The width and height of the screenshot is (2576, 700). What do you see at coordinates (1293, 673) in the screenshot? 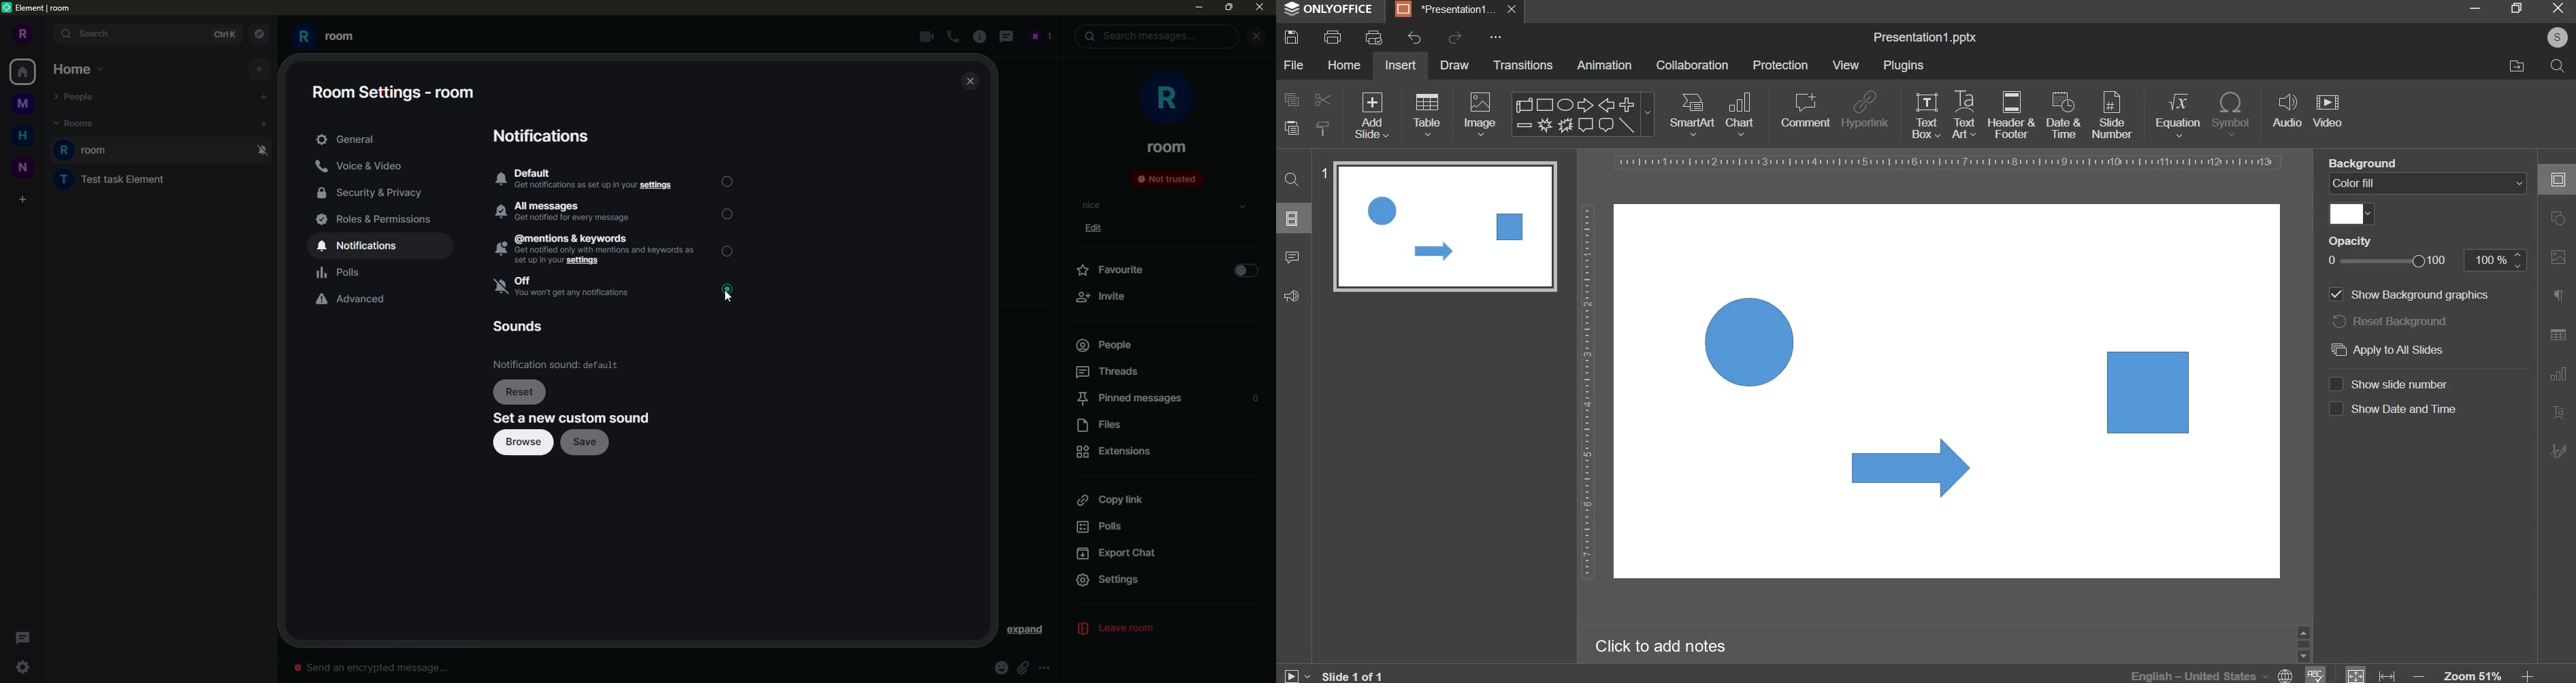
I see `start a slide show` at bounding box center [1293, 673].